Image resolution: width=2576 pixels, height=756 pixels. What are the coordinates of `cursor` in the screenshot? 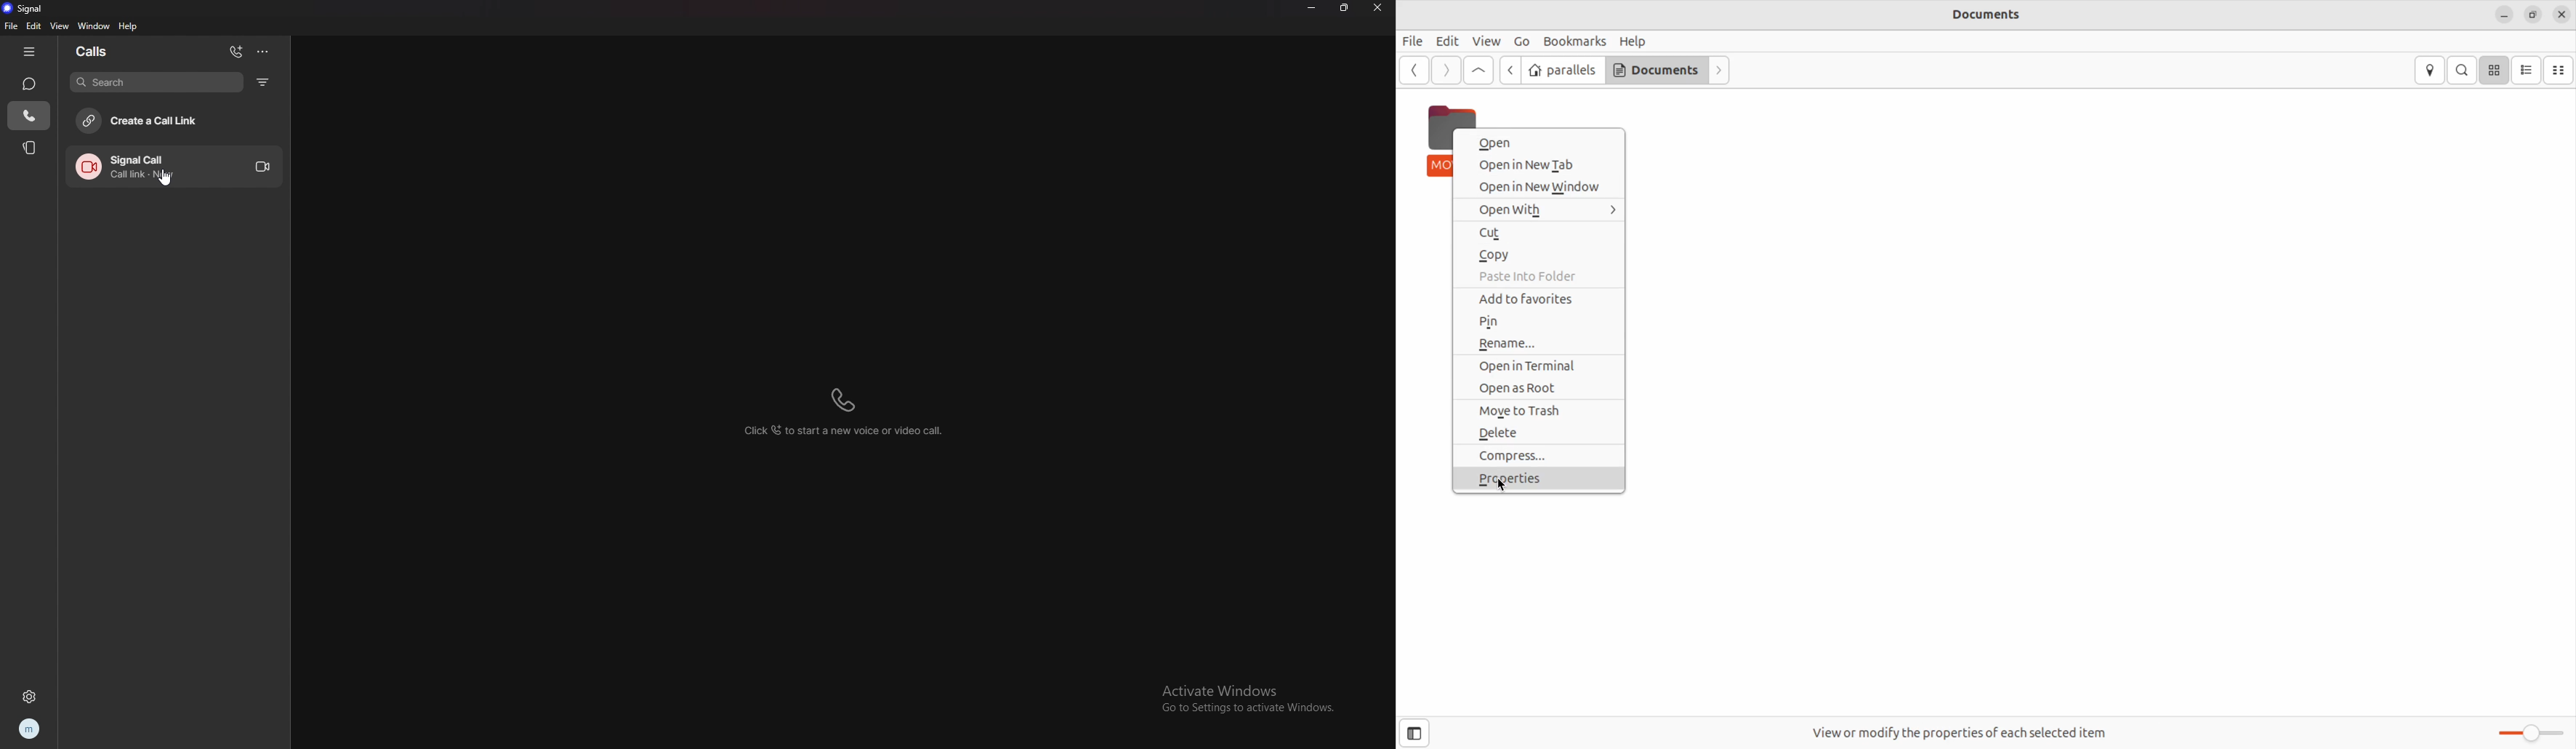 It's located at (167, 180).